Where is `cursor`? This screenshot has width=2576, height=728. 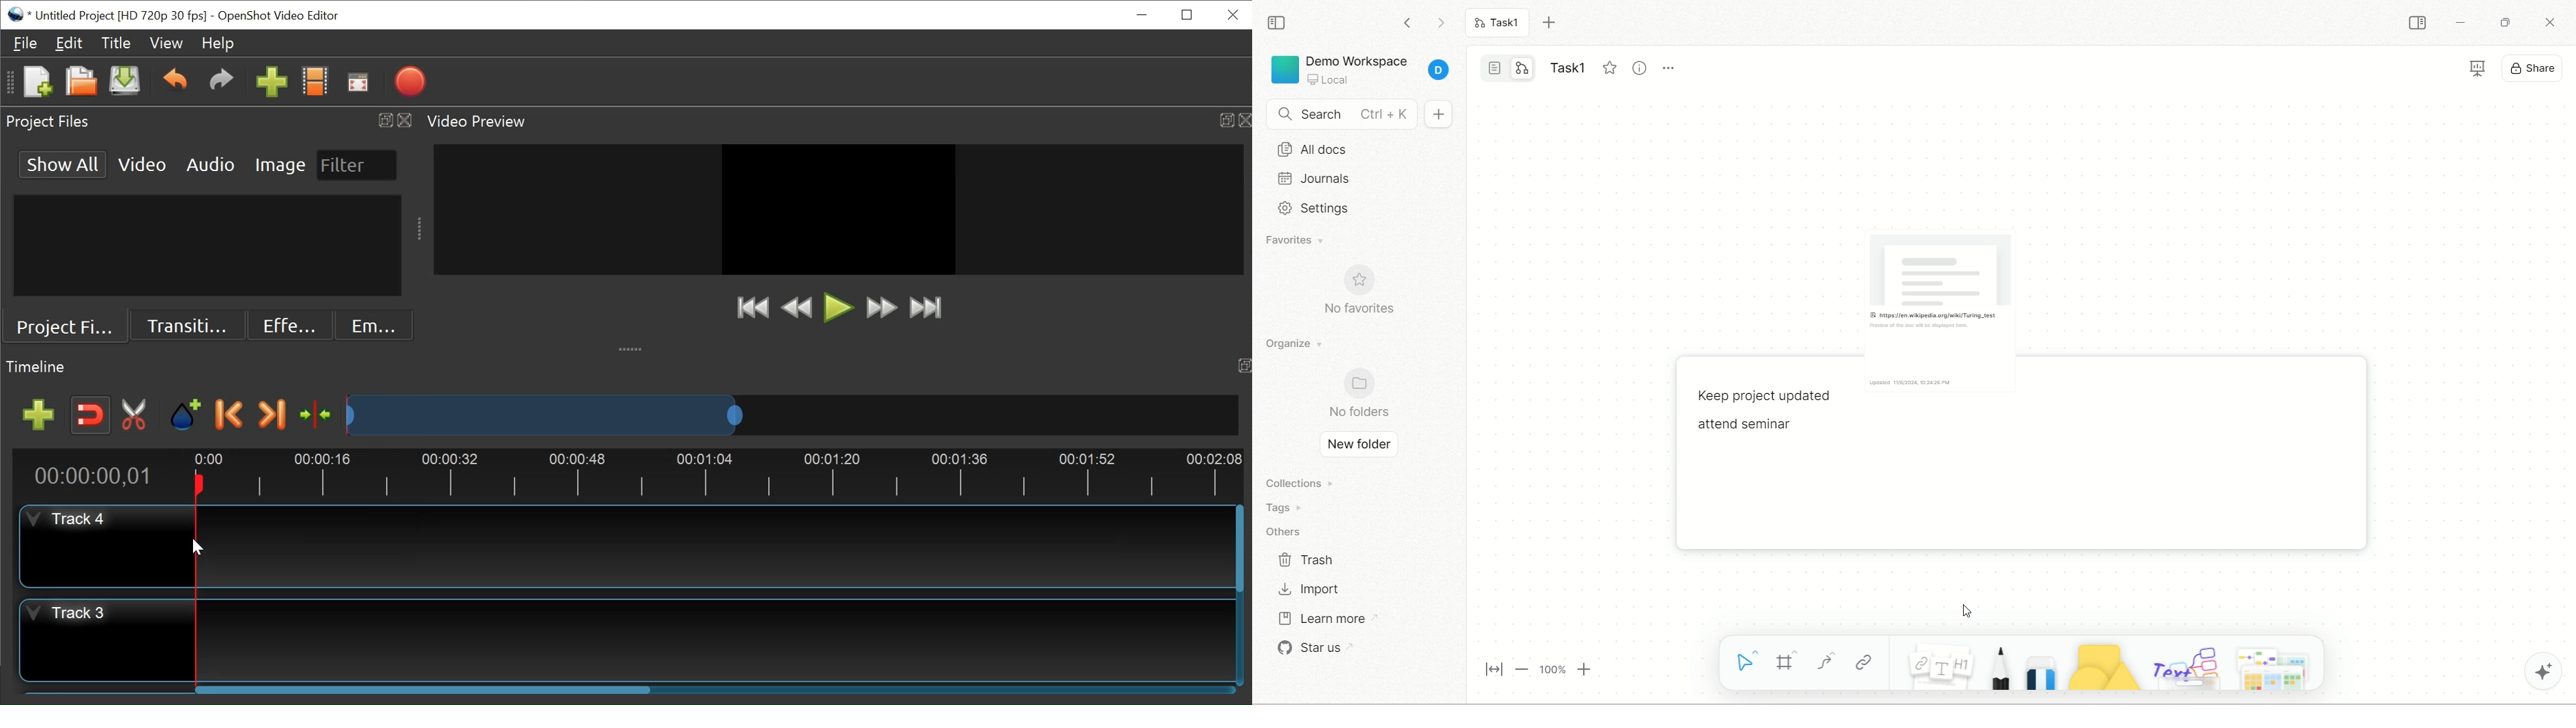 cursor is located at coordinates (1964, 610).